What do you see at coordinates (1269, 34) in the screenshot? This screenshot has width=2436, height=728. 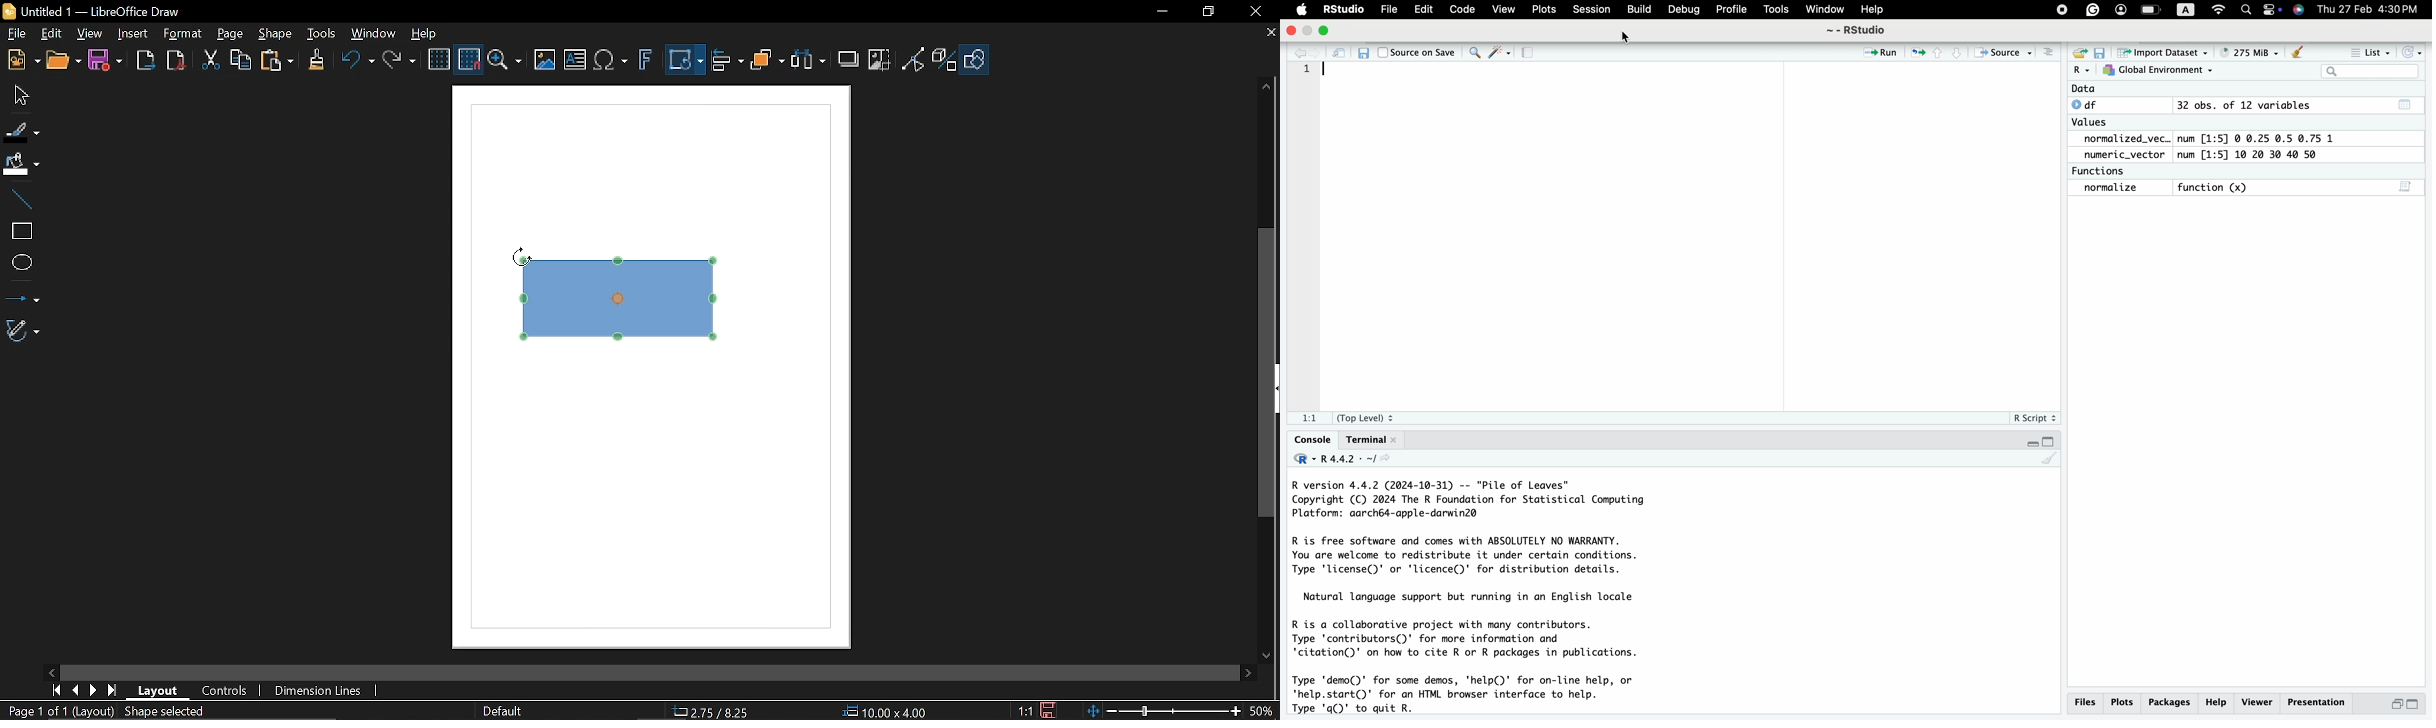 I see `Close tab` at bounding box center [1269, 34].